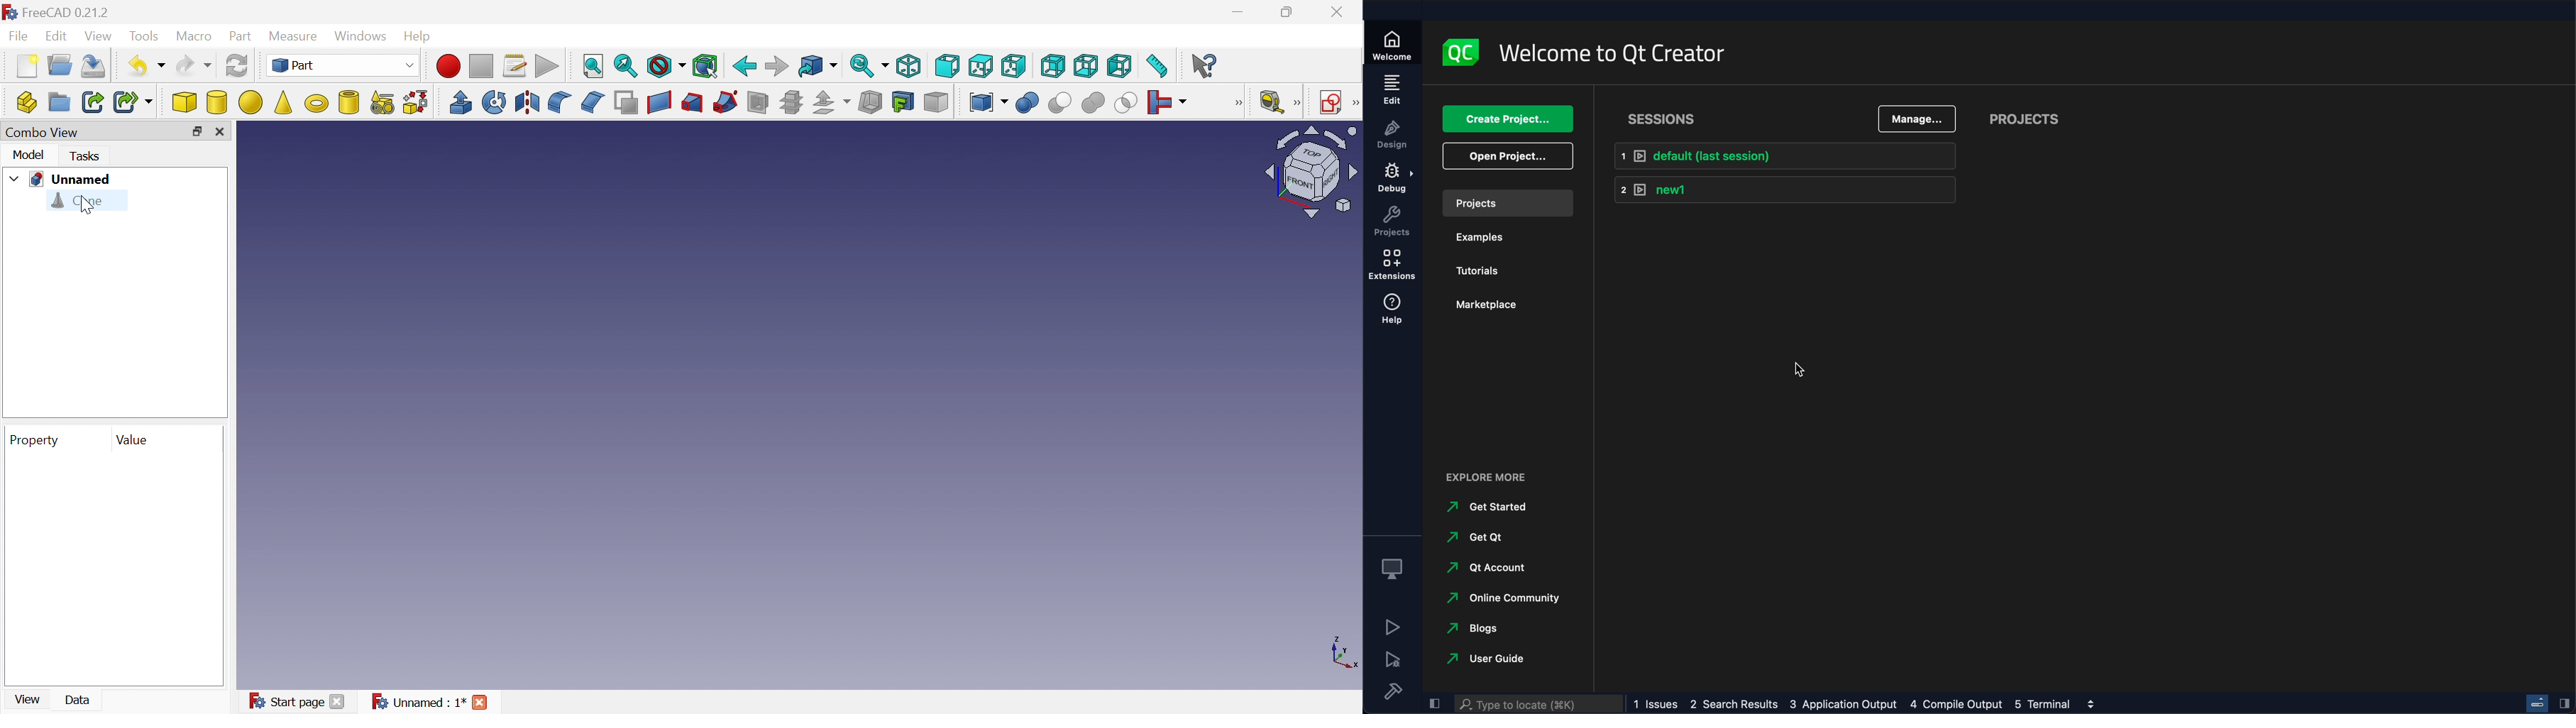  Describe the element at coordinates (1779, 158) in the screenshot. I see `default` at that location.